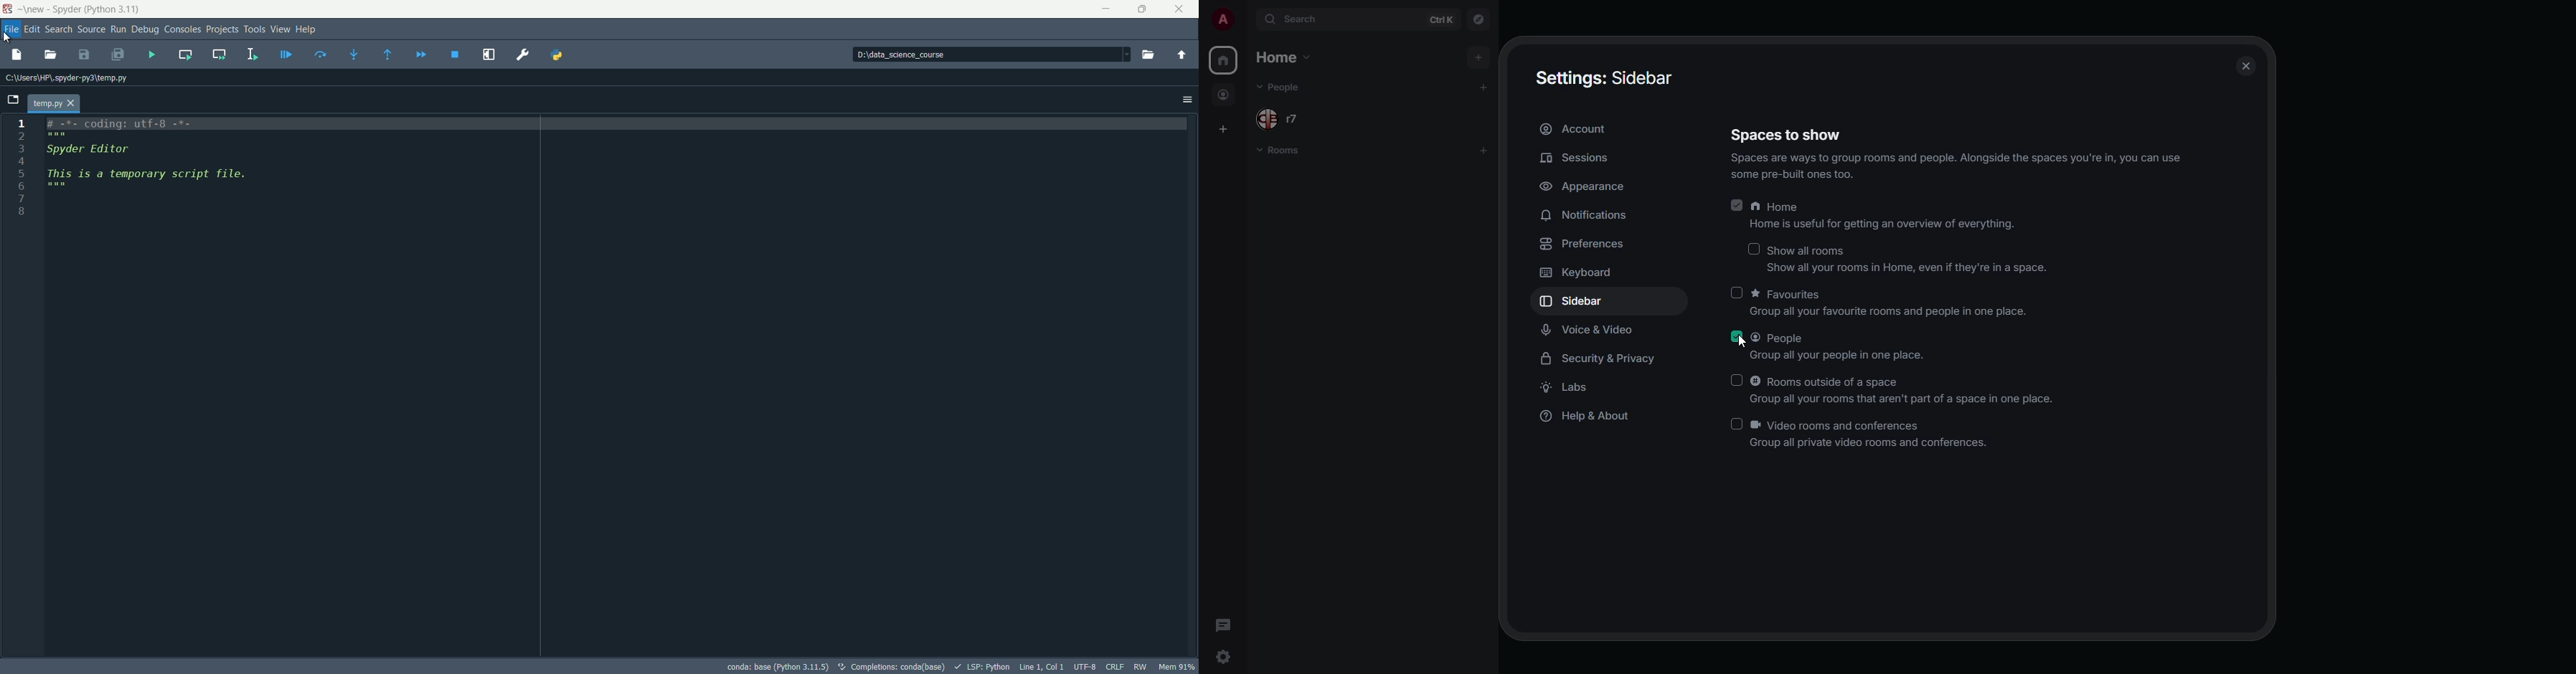  Describe the element at coordinates (1488, 148) in the screenshot. I see `add` at that location.